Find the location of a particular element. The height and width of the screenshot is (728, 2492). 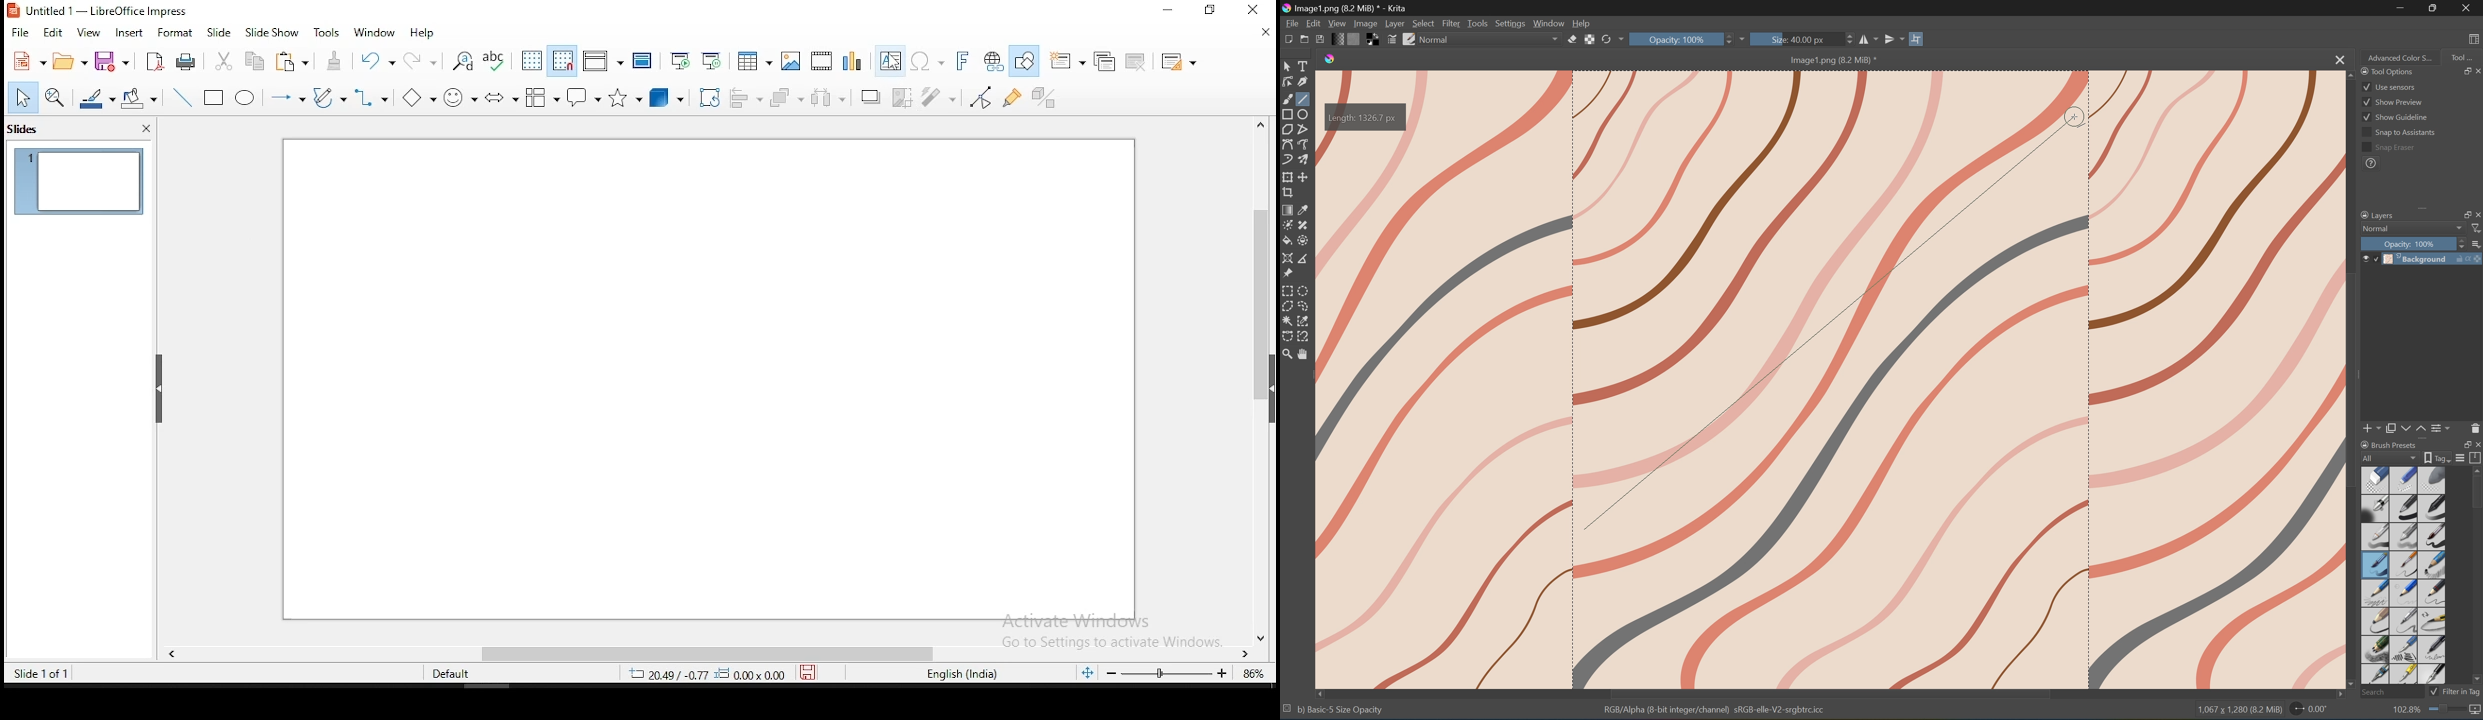

show draw functions is located at coordinates (1024, 60).